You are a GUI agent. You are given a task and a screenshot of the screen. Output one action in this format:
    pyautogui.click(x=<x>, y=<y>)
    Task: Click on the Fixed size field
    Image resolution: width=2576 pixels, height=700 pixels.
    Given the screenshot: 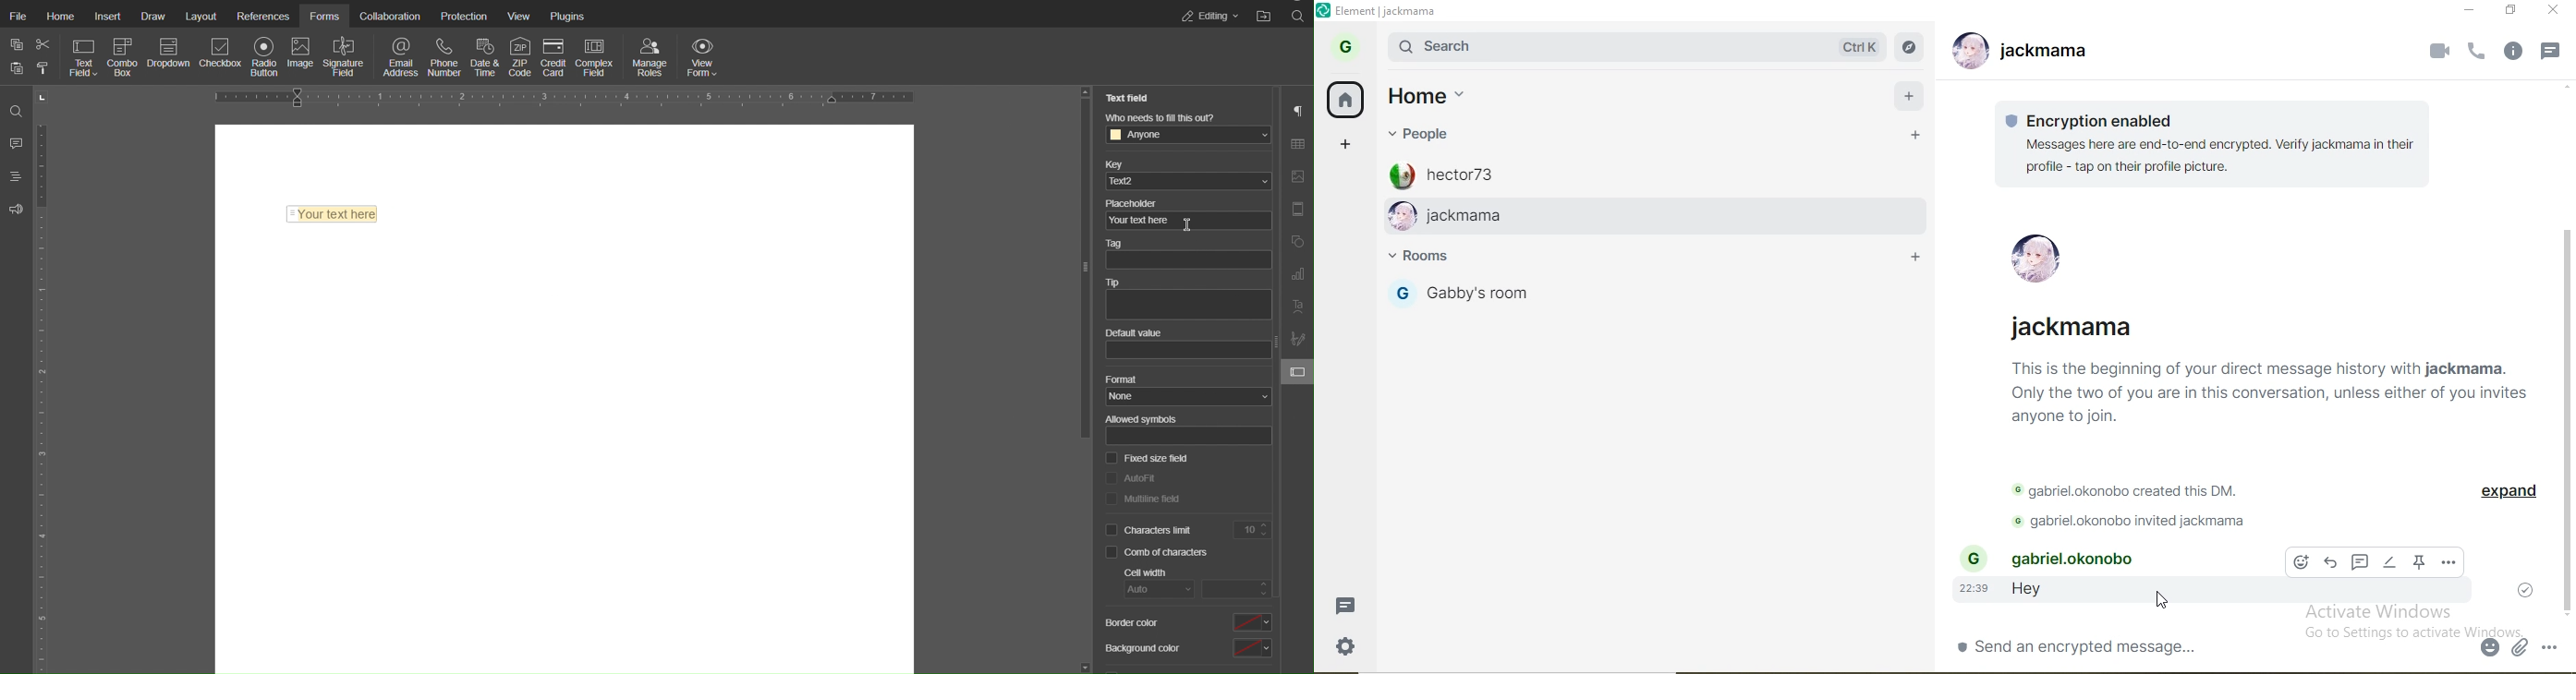 What is the action you would take?
    pyautogui.click(x=1148, y=459)
    